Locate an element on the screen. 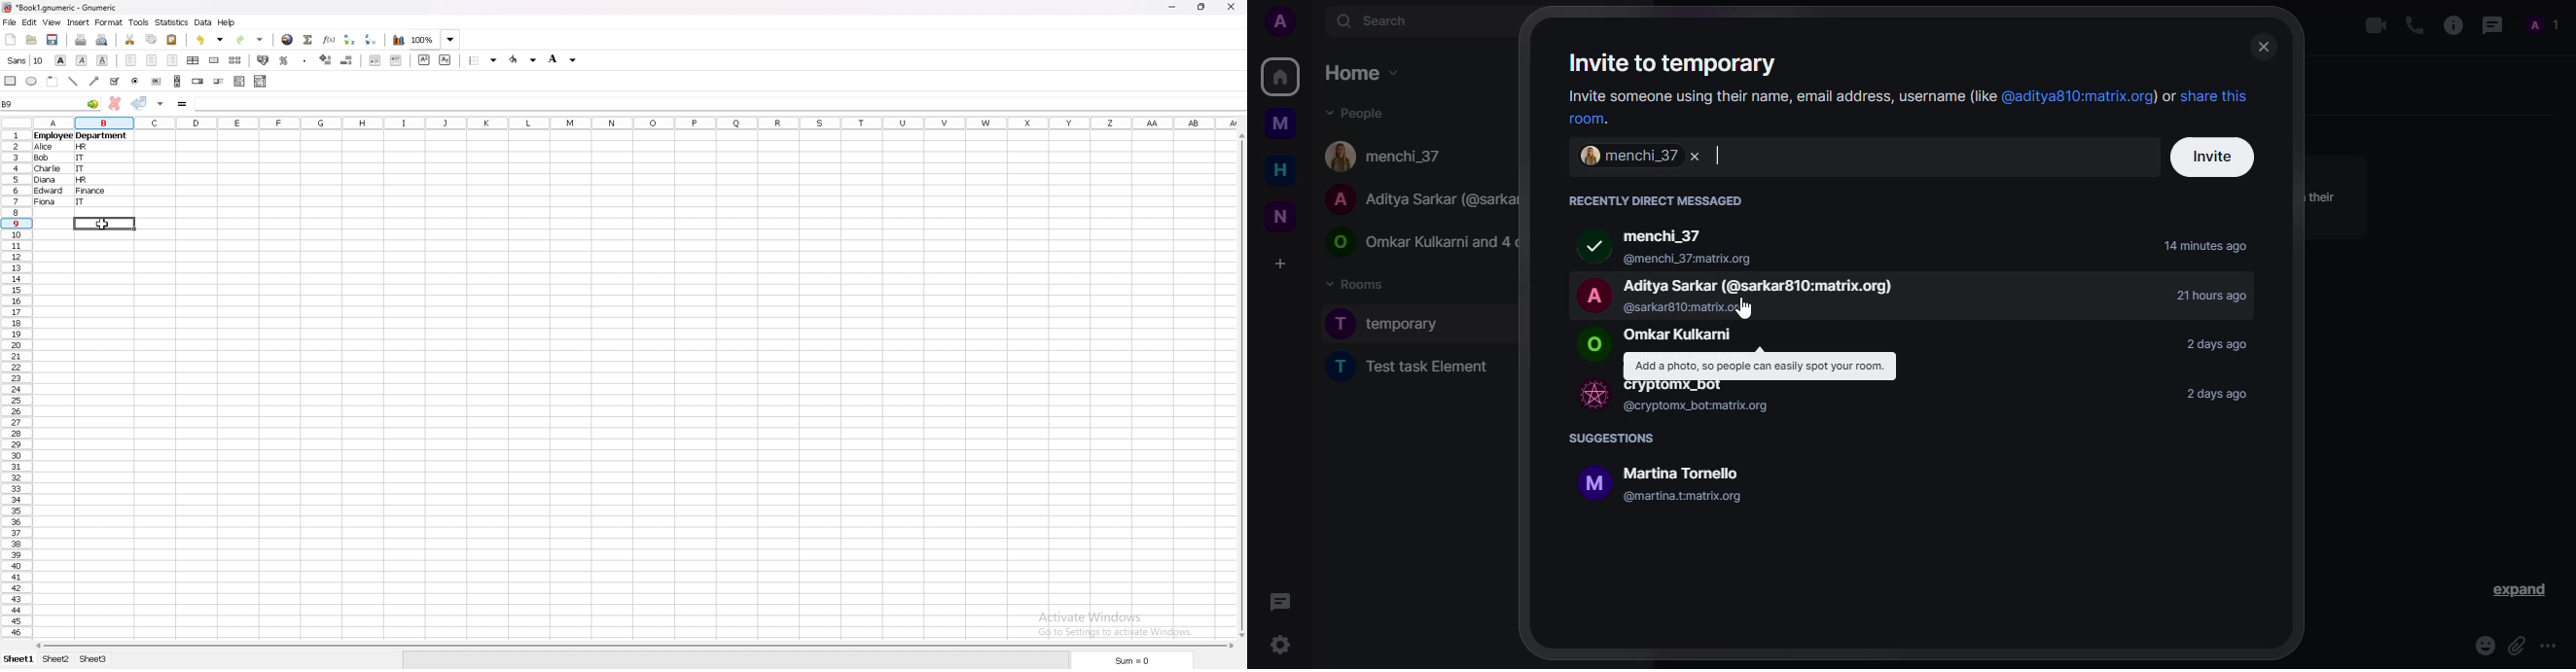  tools is located at coordinates (139, 22).